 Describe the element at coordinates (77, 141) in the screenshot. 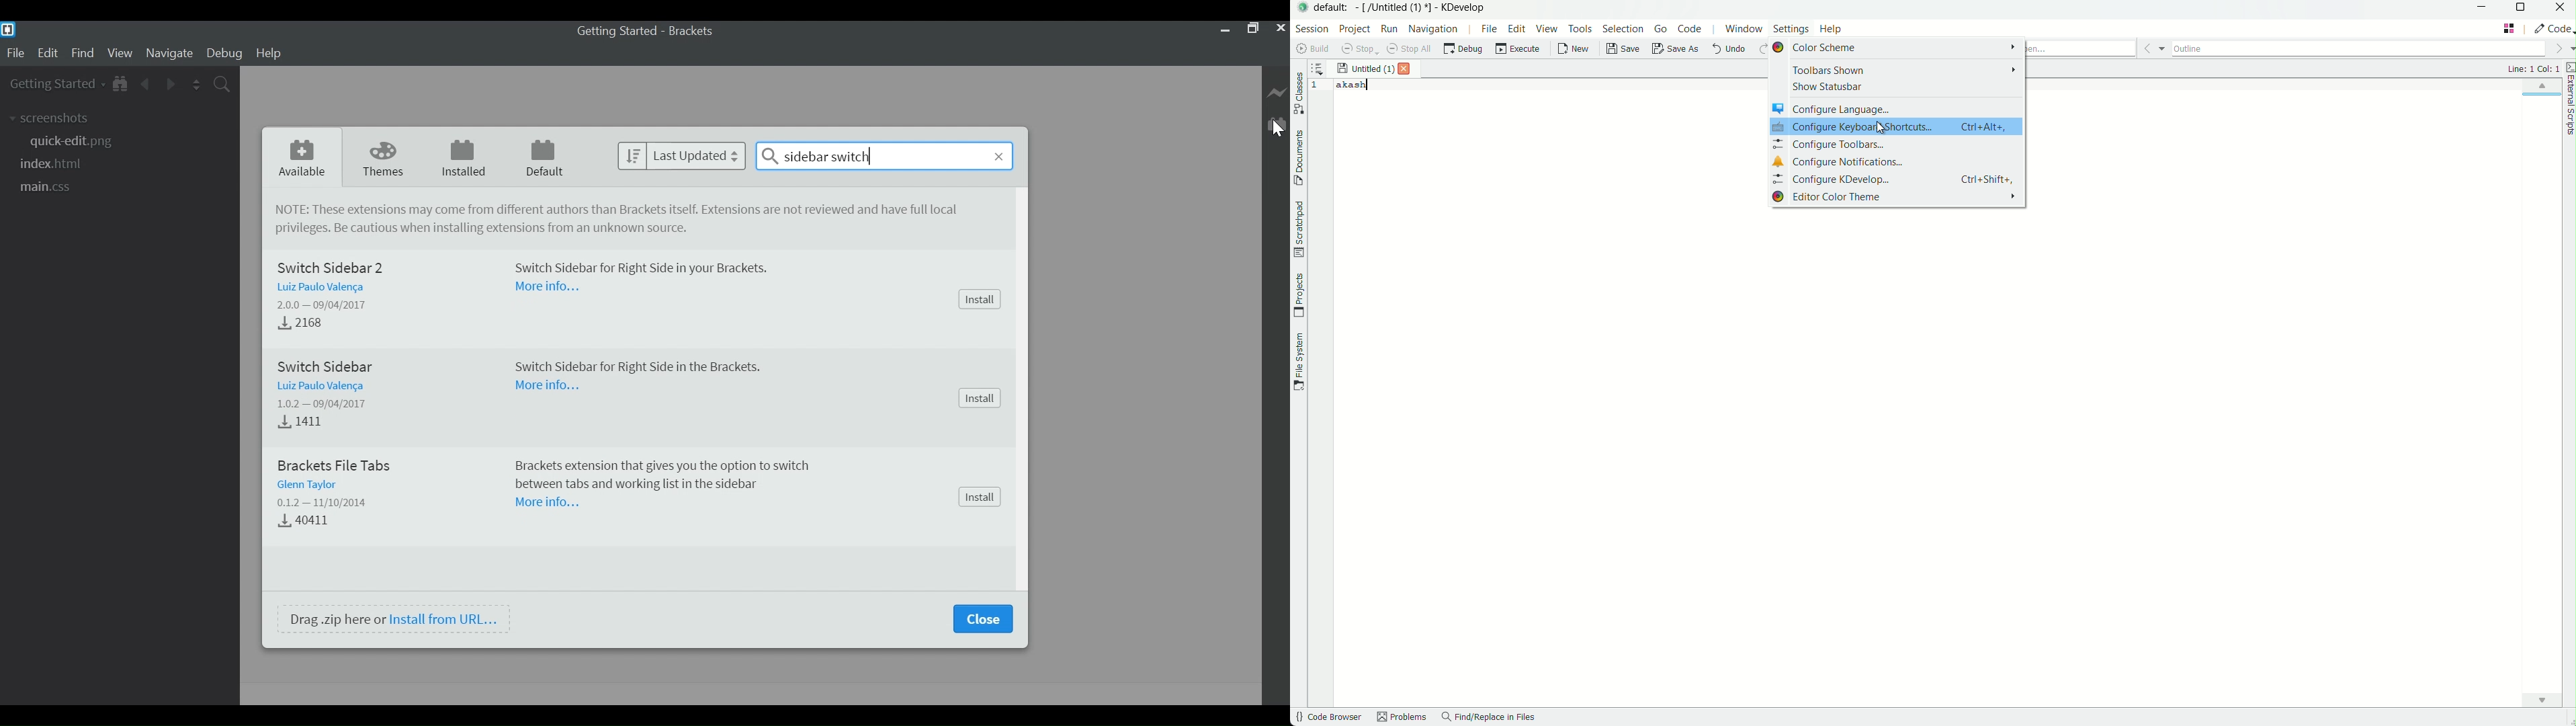

I see `quick-edit.png` at that location.